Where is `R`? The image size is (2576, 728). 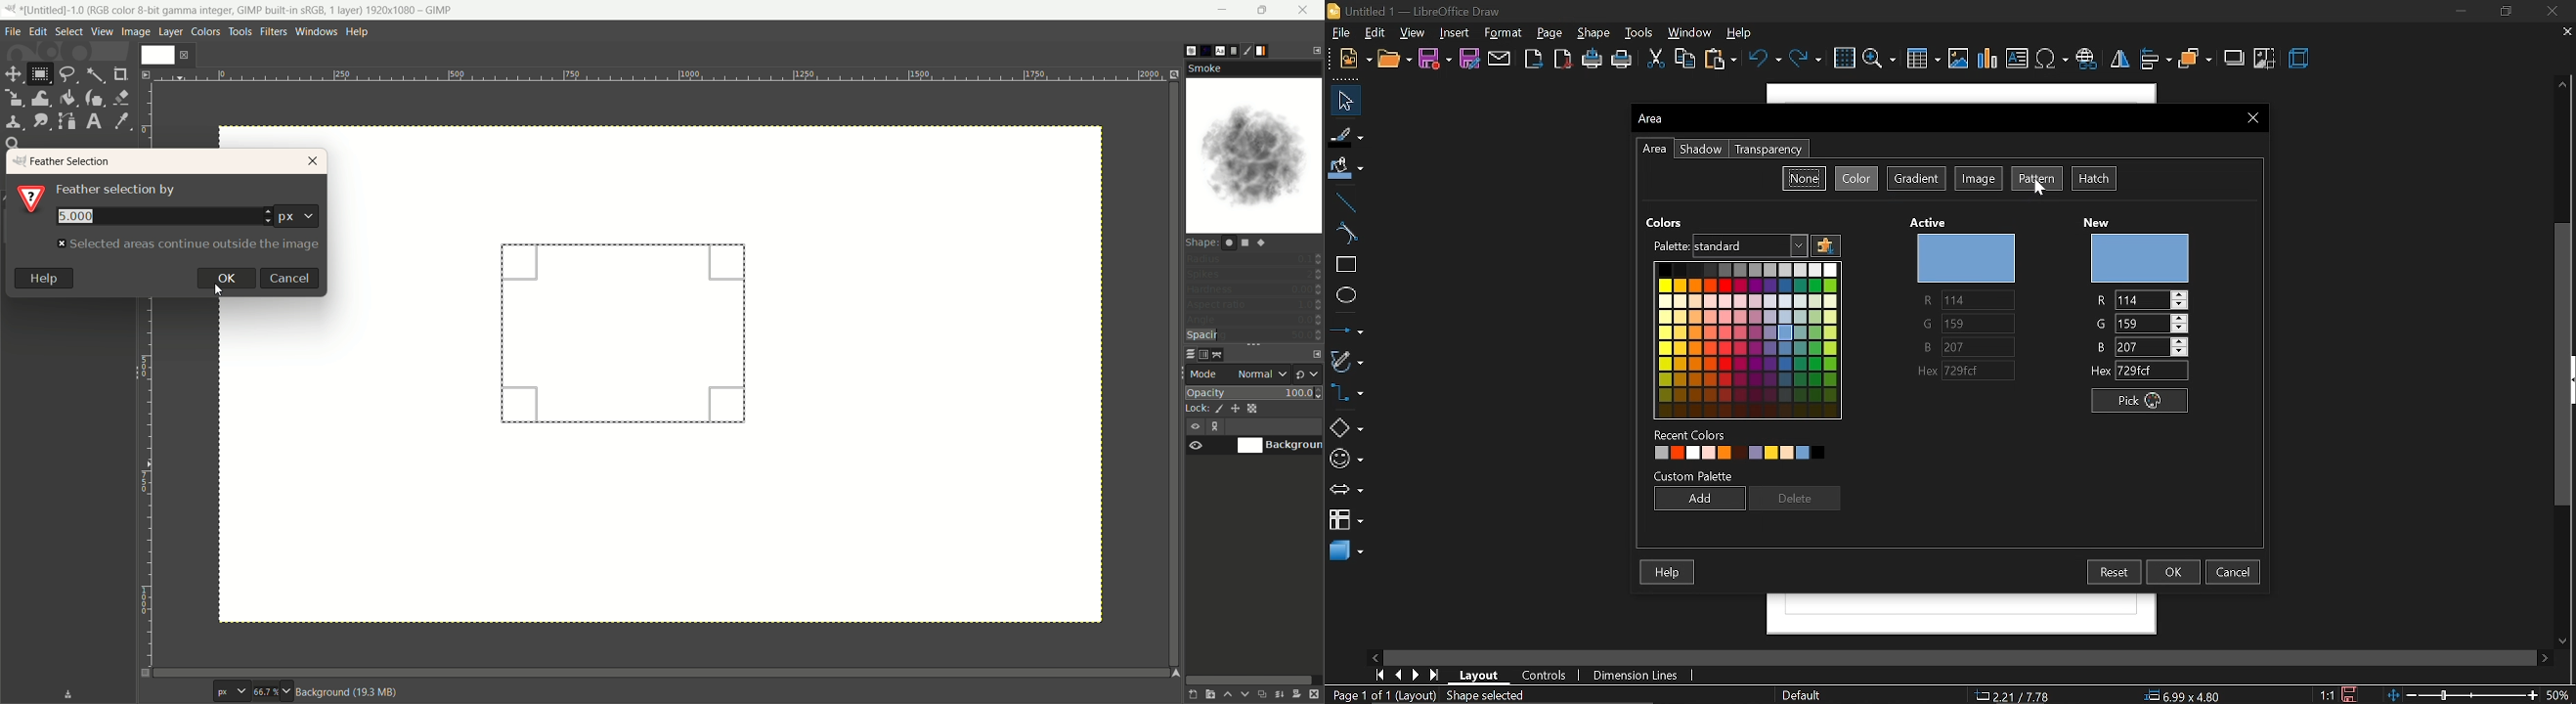
R is located at coordinates (1924, 300).